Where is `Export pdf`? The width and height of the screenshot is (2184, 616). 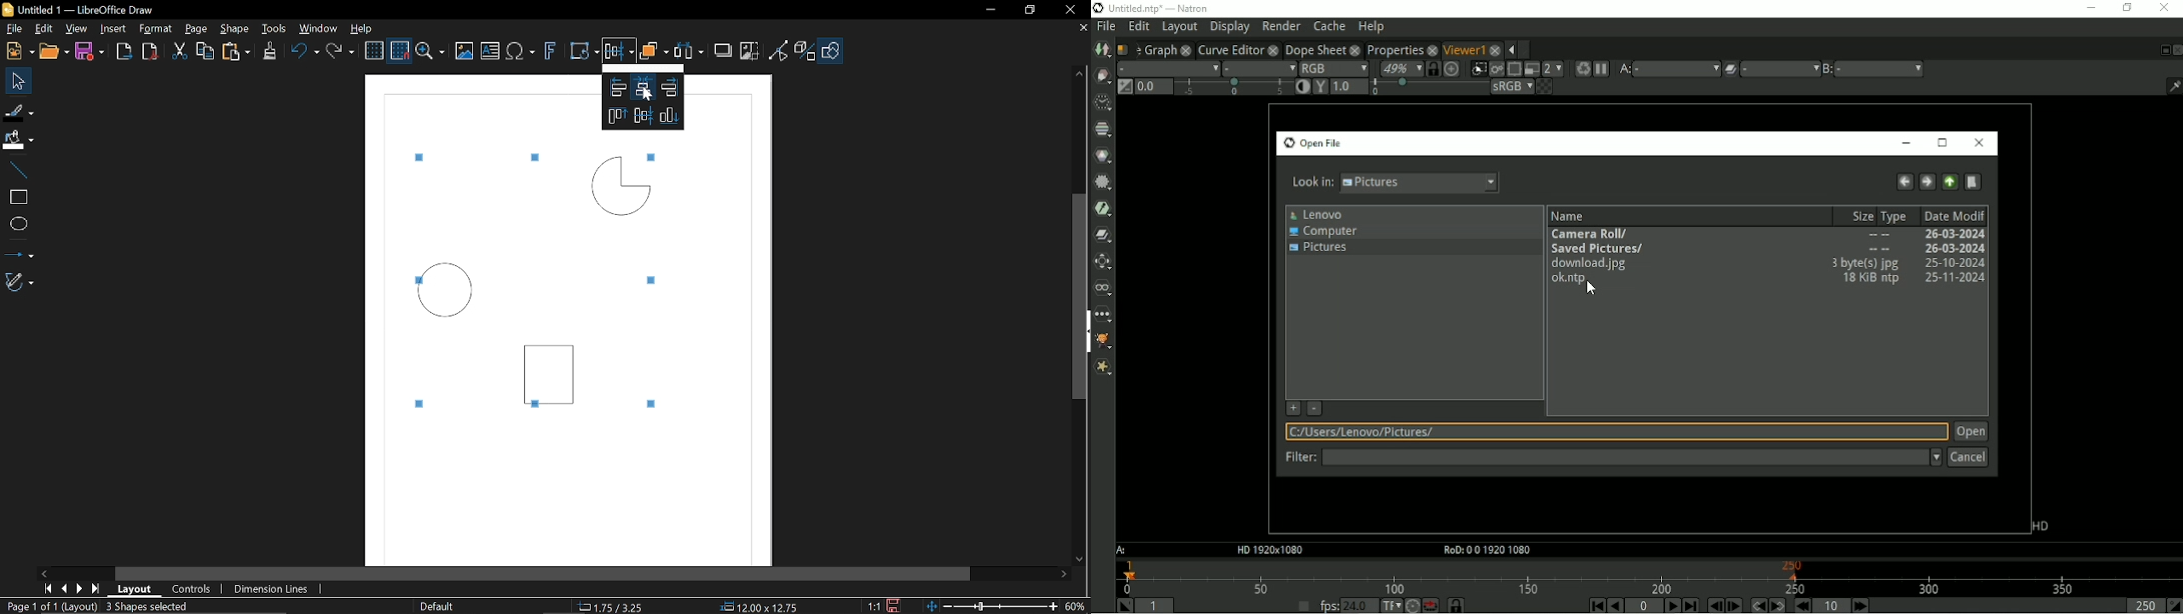 Export pdf is located at coordinates (148, 52).